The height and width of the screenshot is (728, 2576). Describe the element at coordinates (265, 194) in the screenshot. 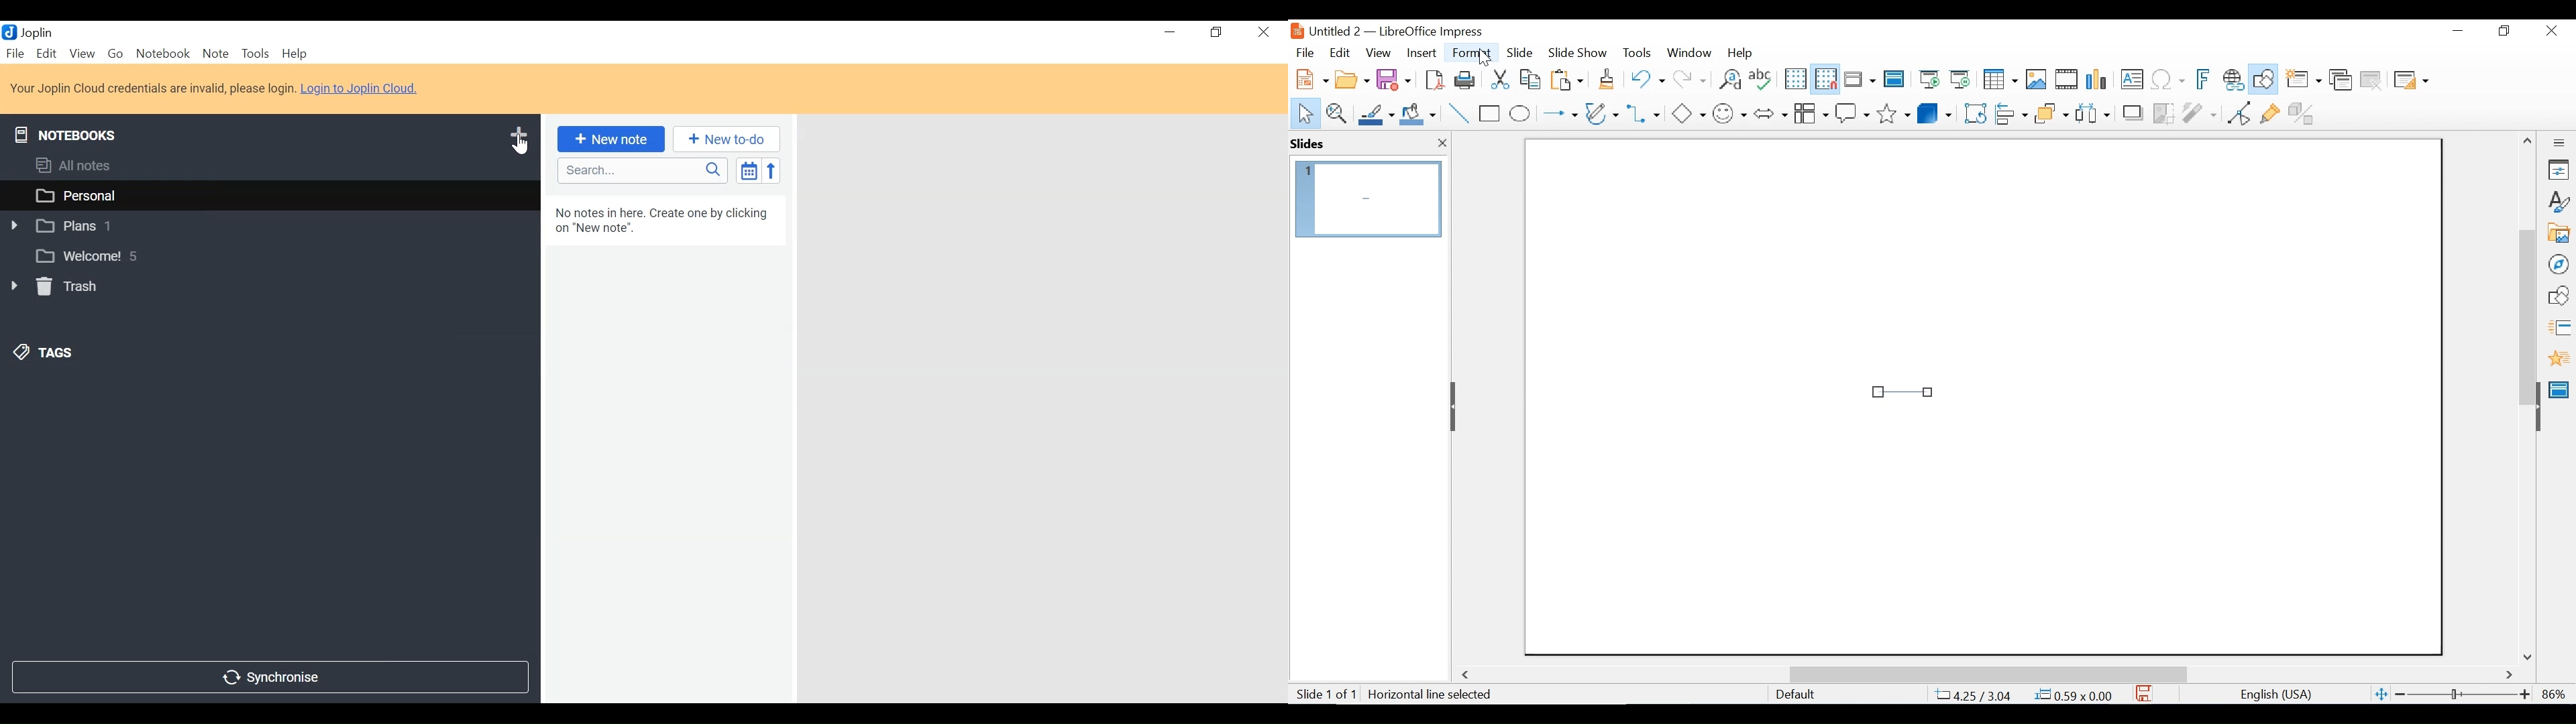

I see `personal ` at that location.